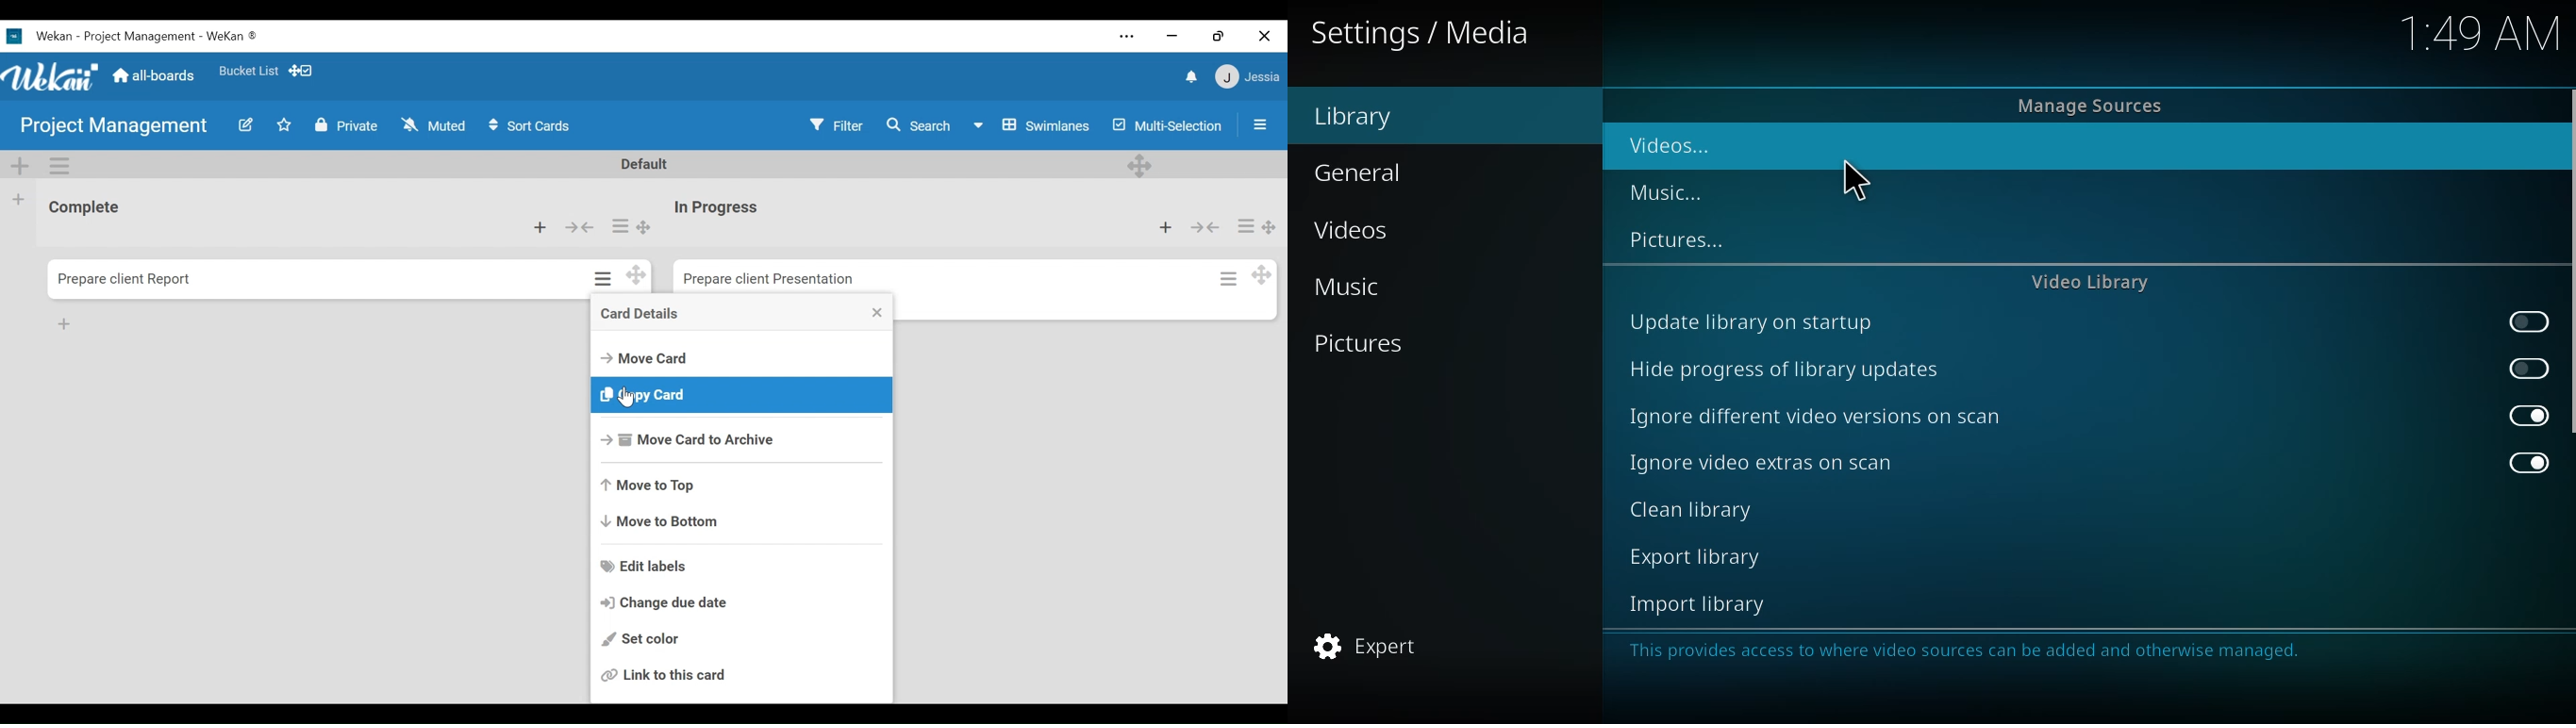  I want to click on ignore different video versions, so click(1820, 417).